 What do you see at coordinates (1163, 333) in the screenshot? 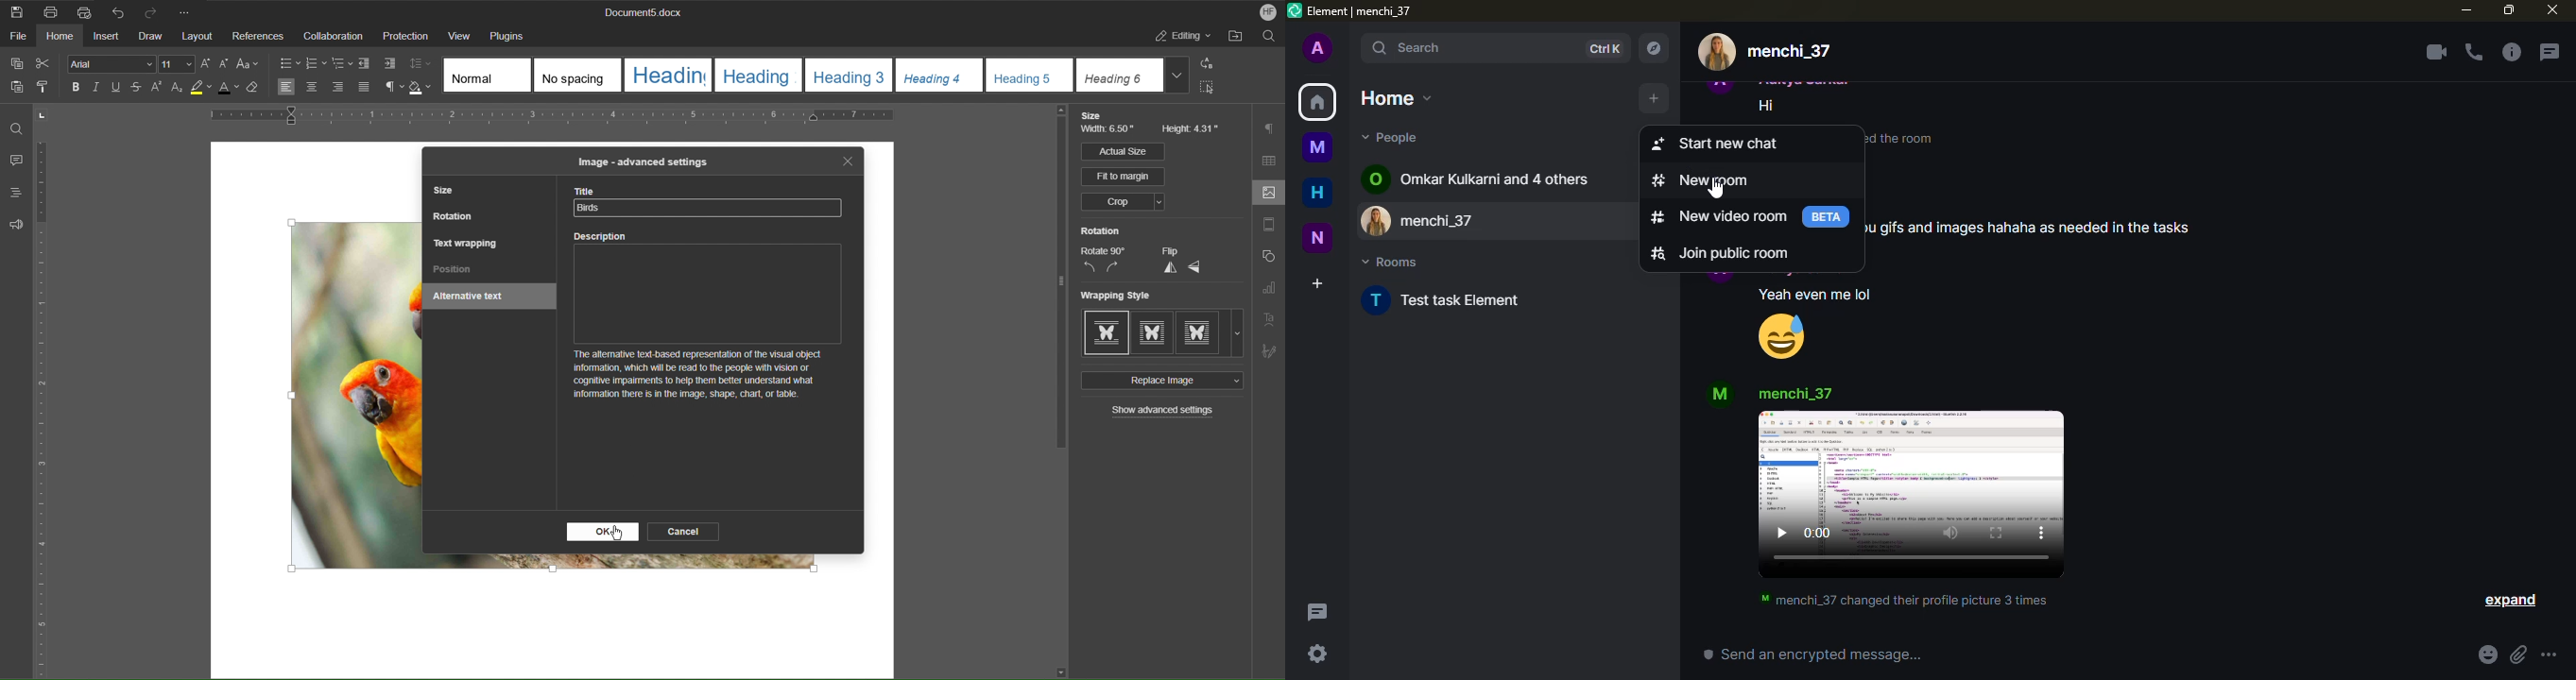
I see `Wrapping Style` at bounding box center [1163, 333].